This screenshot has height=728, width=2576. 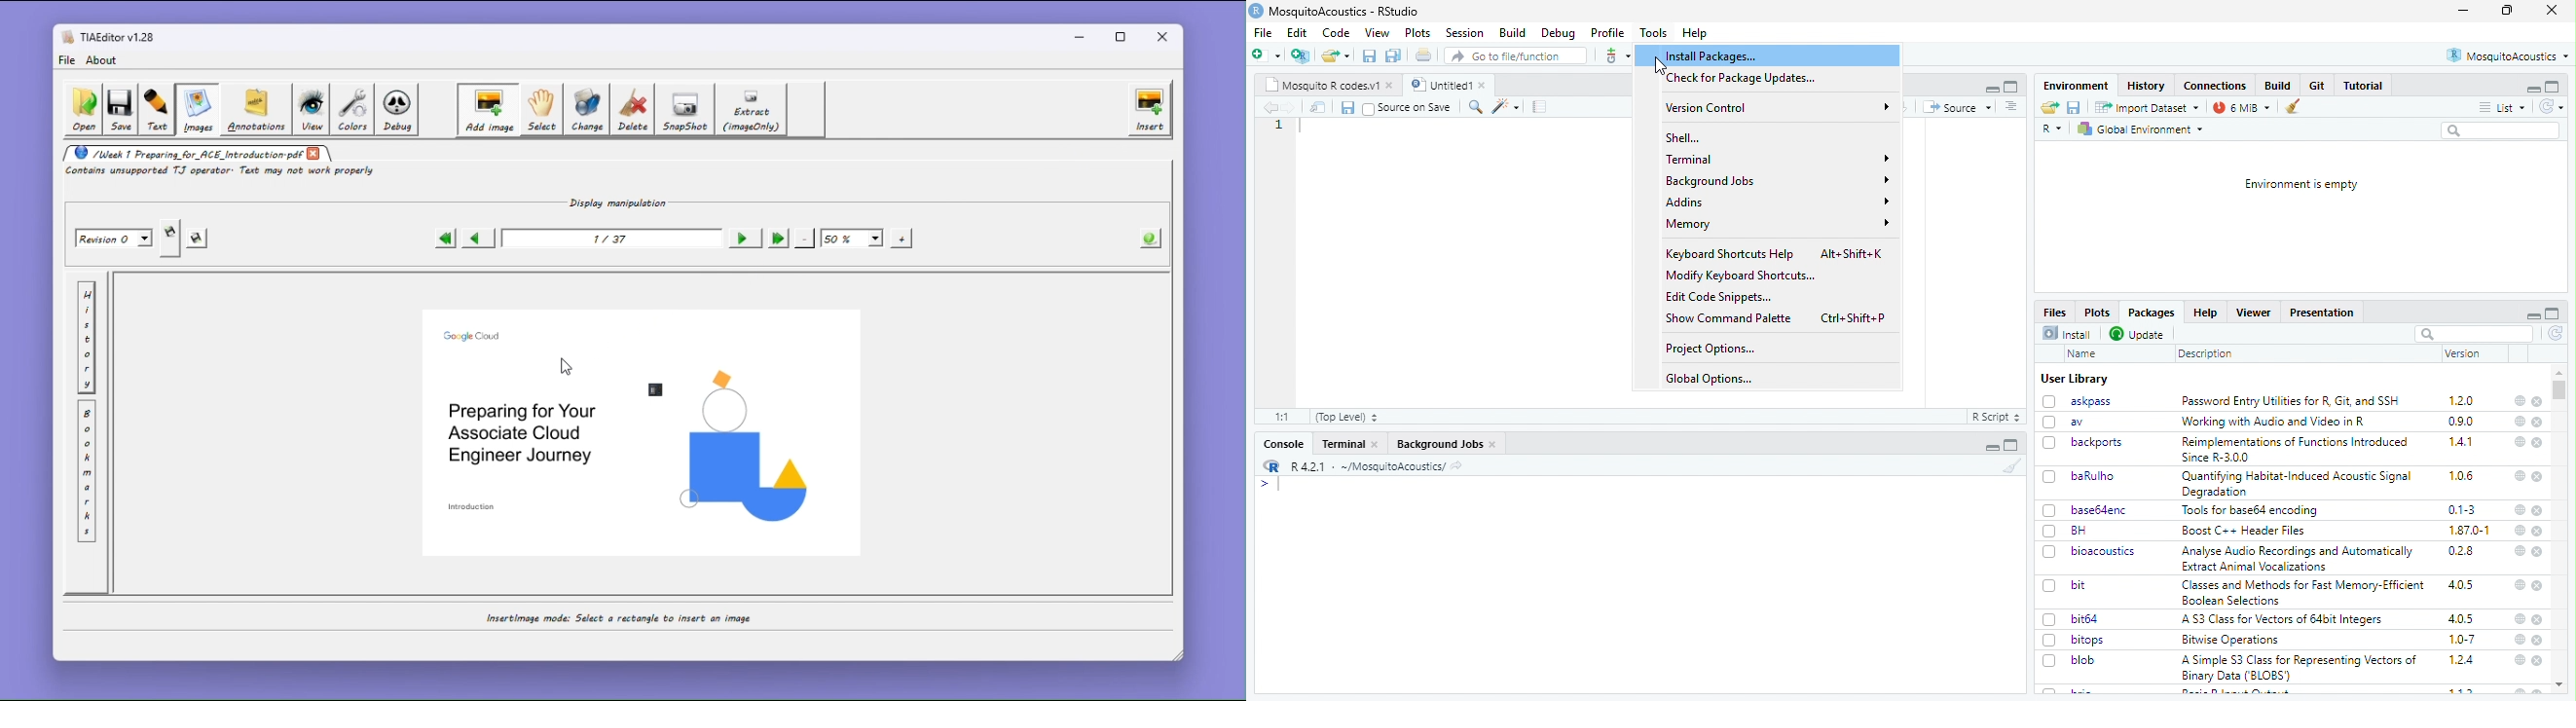 I want to click on Addins, so click(x=1777, y=201).